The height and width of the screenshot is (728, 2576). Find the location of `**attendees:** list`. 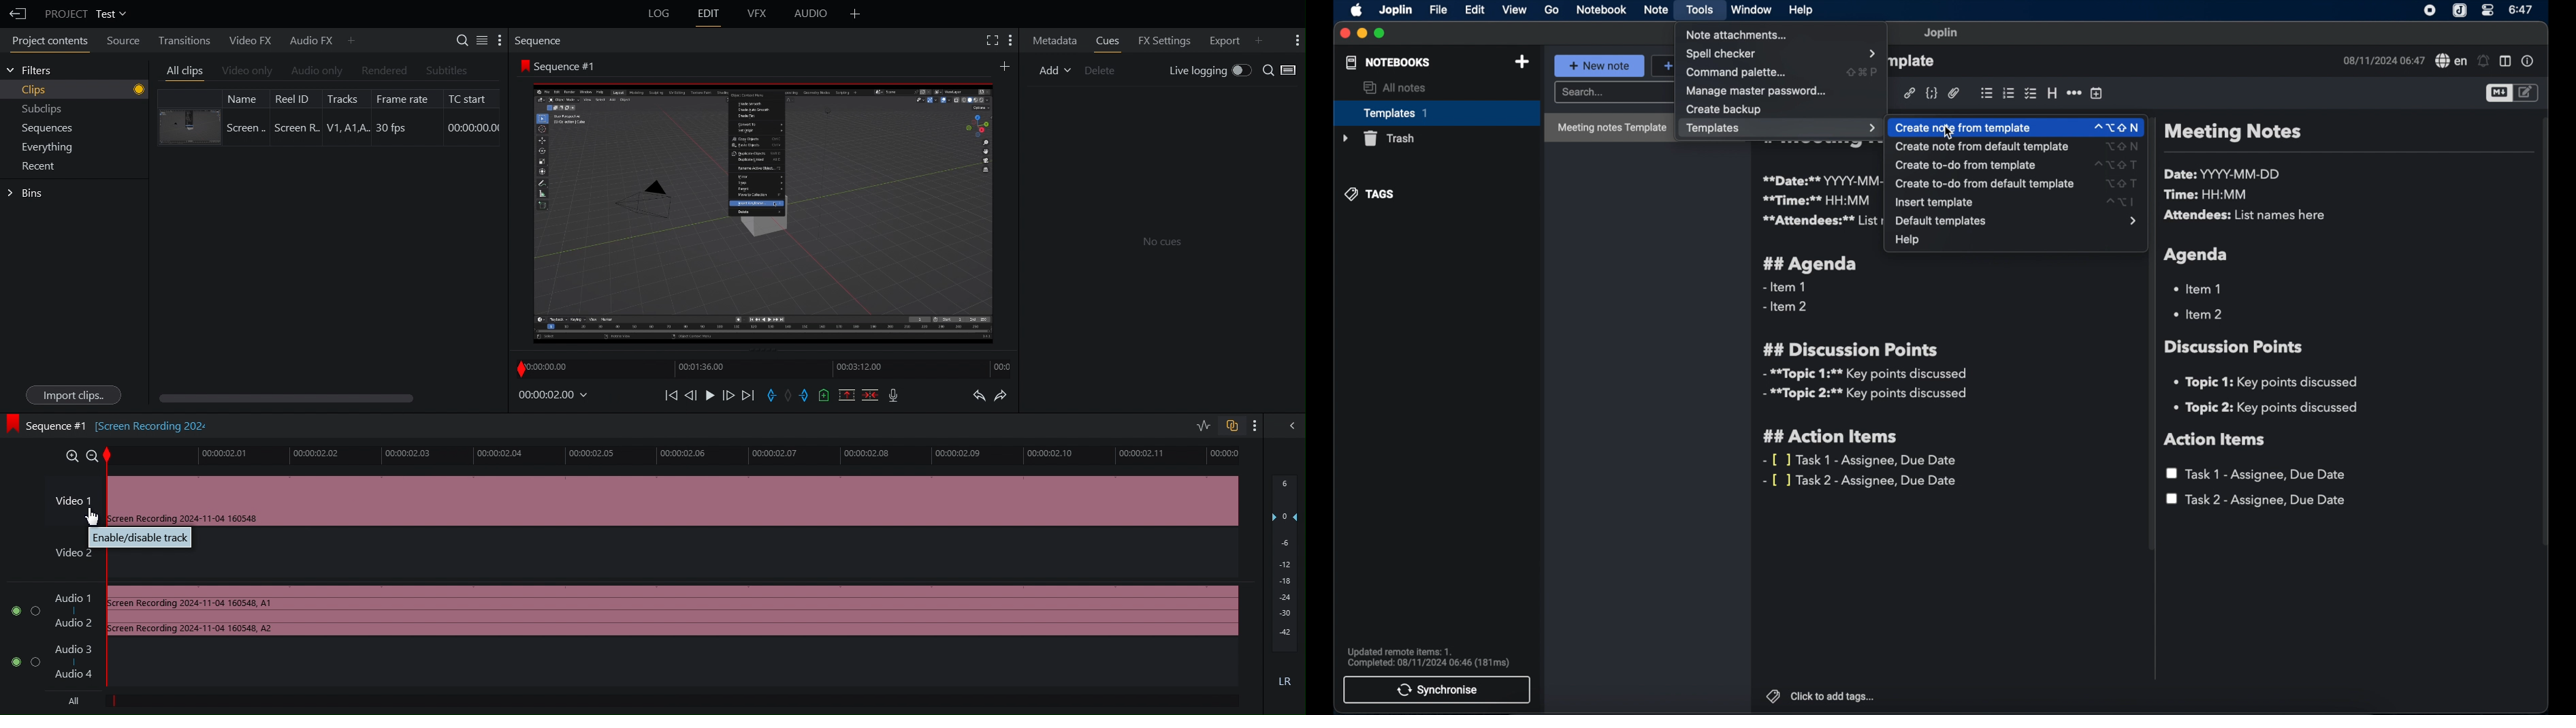

**attendees:** list is located at coordinates (1821, 221).